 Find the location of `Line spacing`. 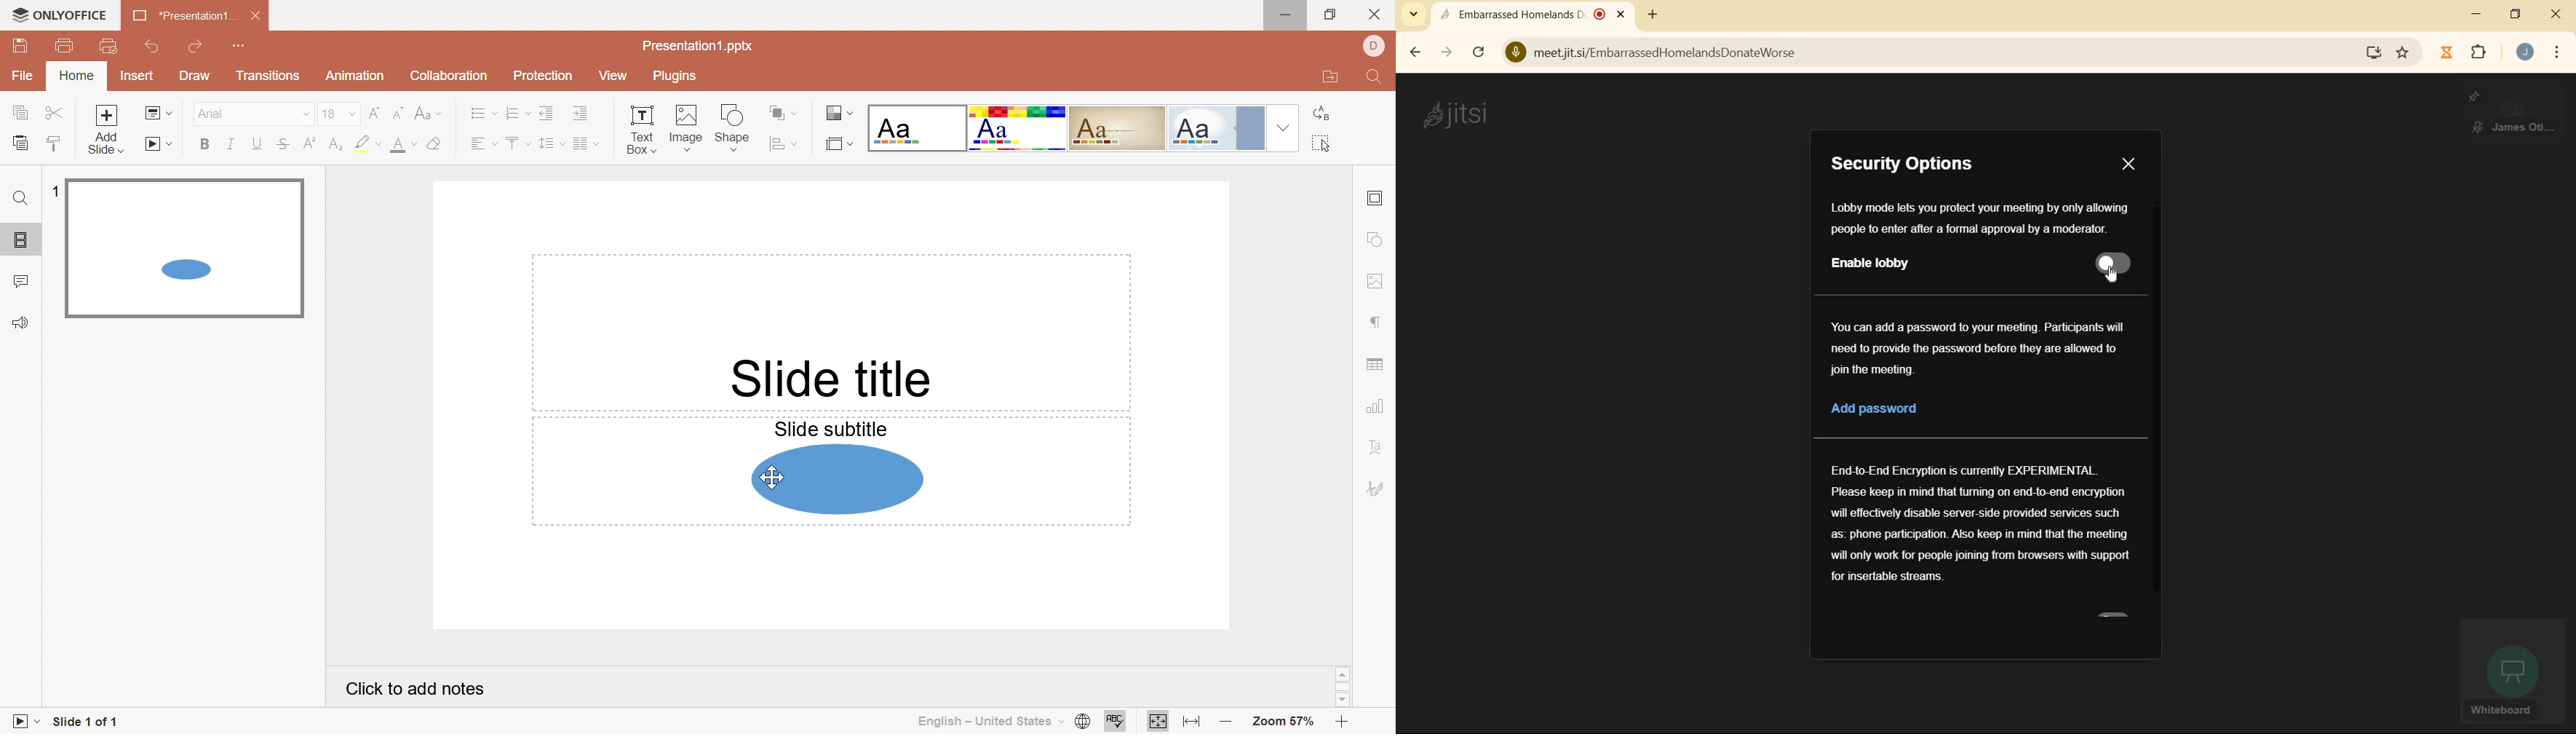

Line spacing is located at coordinates (551, 143).